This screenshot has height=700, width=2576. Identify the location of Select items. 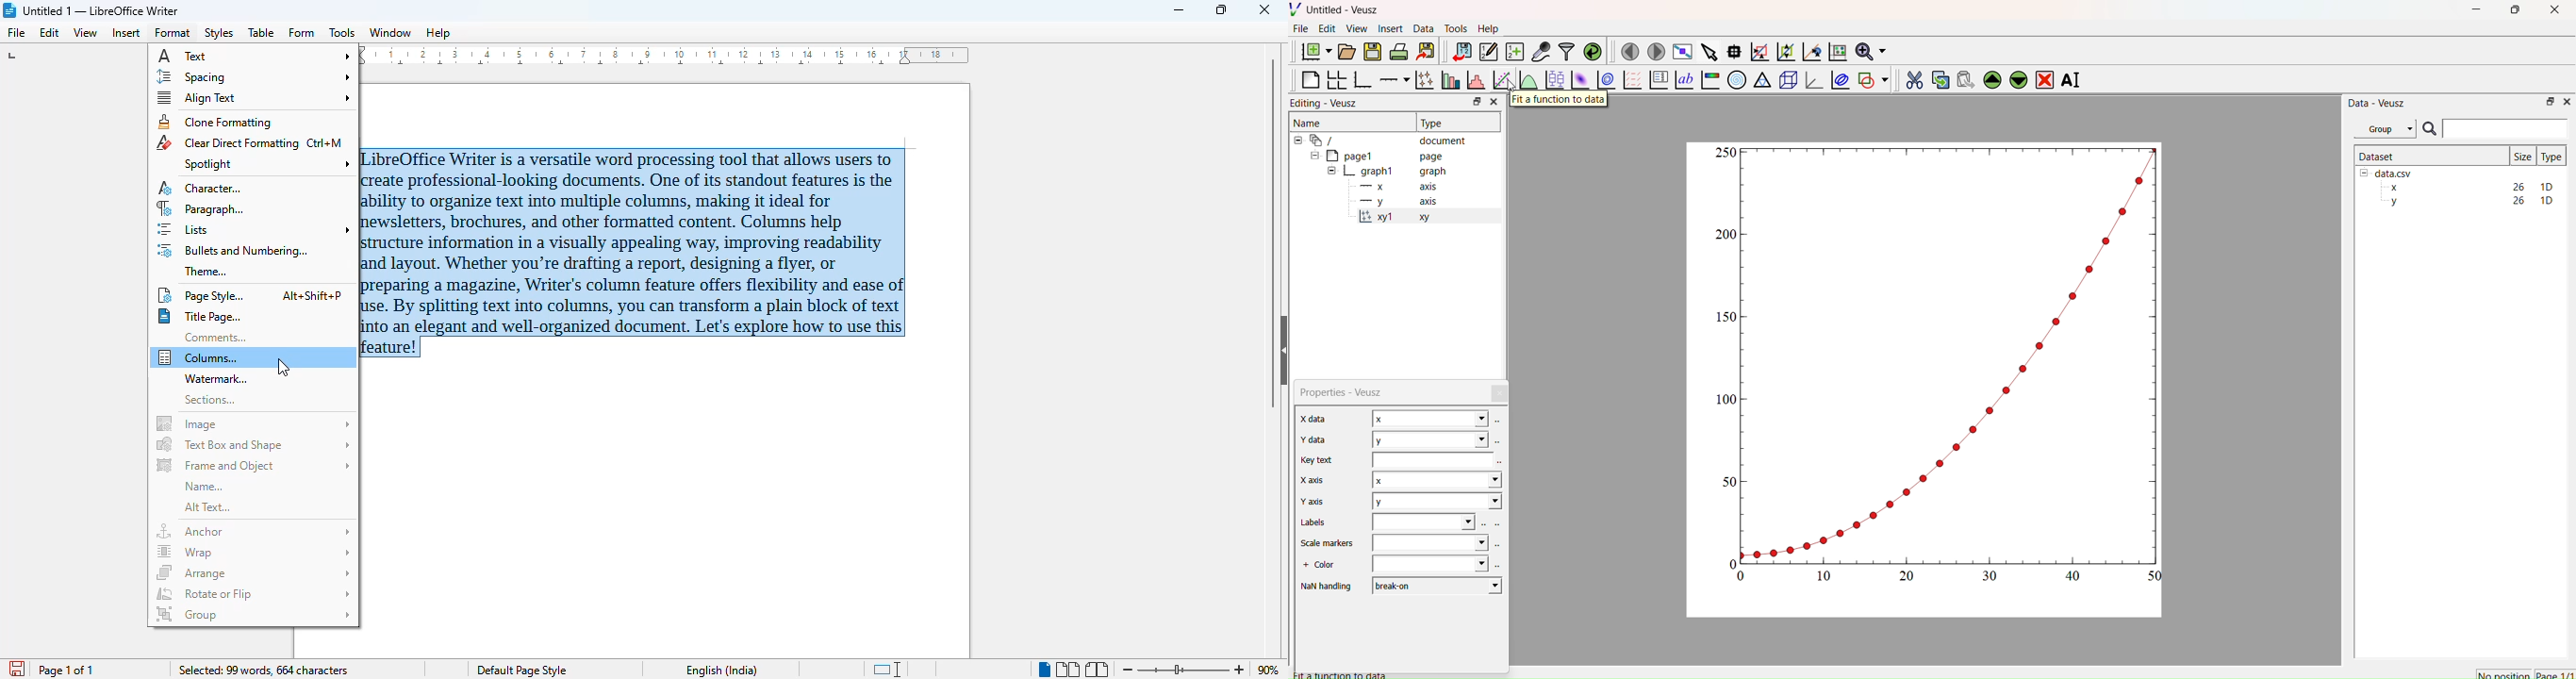
(1708, 52).